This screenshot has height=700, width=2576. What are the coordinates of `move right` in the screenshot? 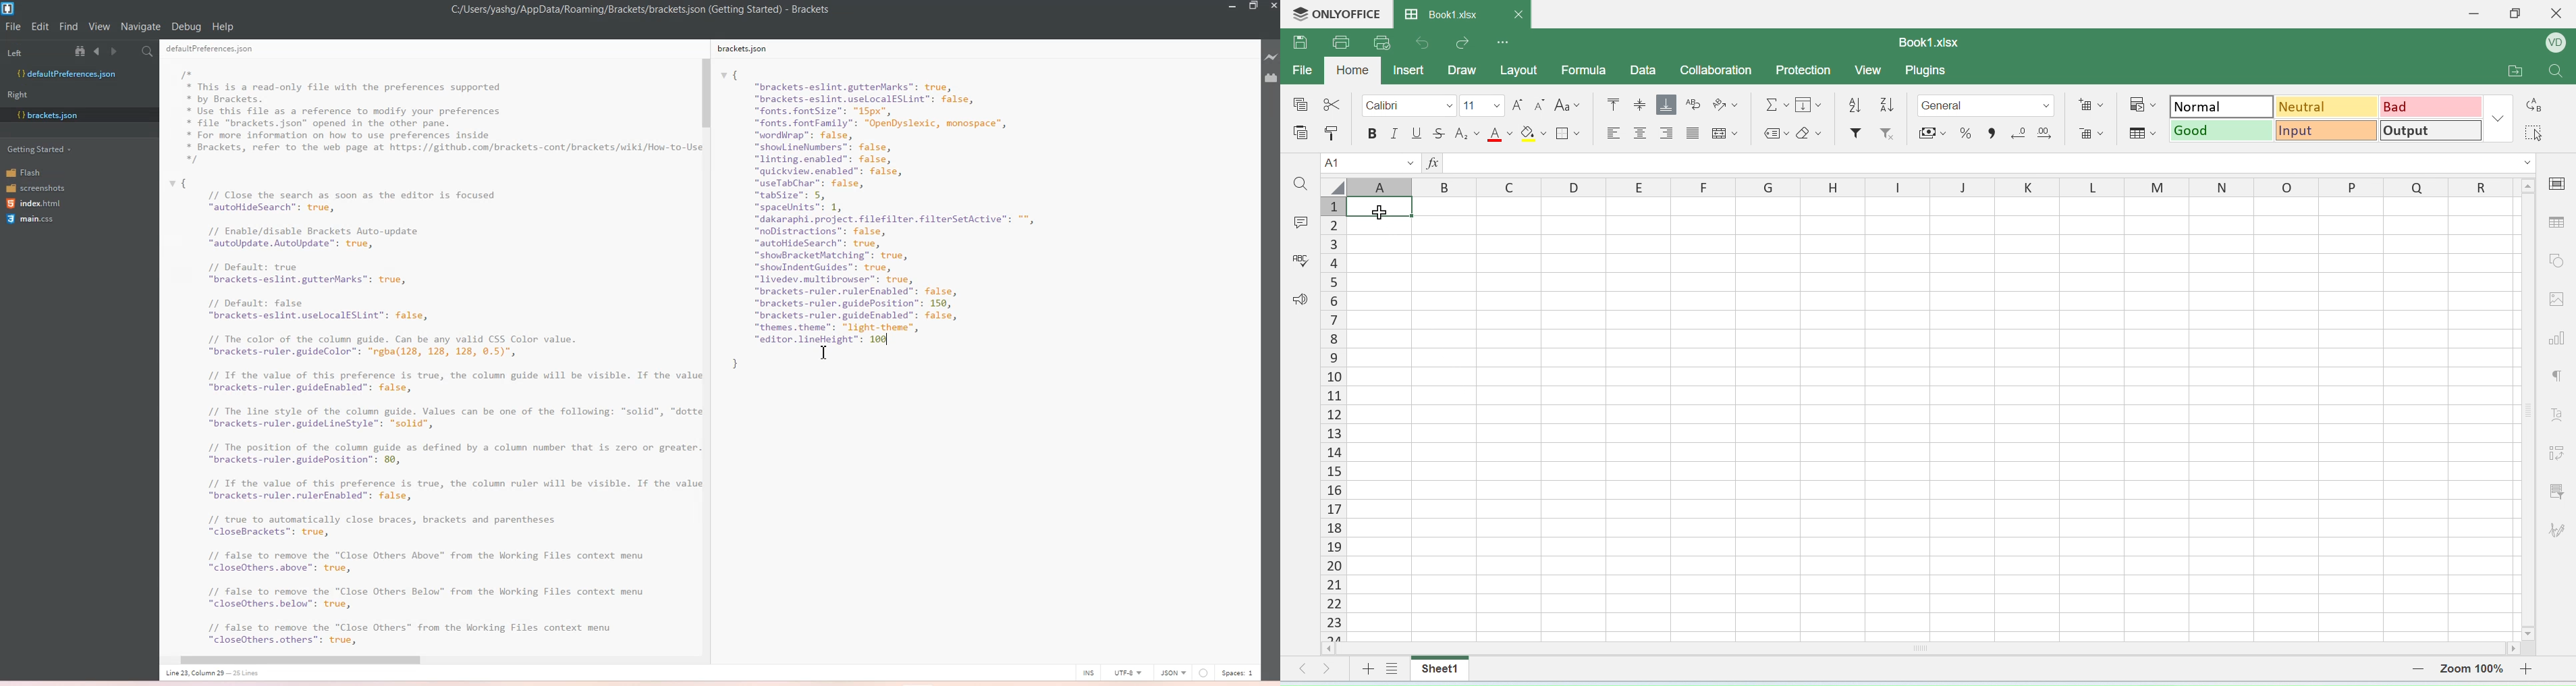 It's located at (1327, 670).